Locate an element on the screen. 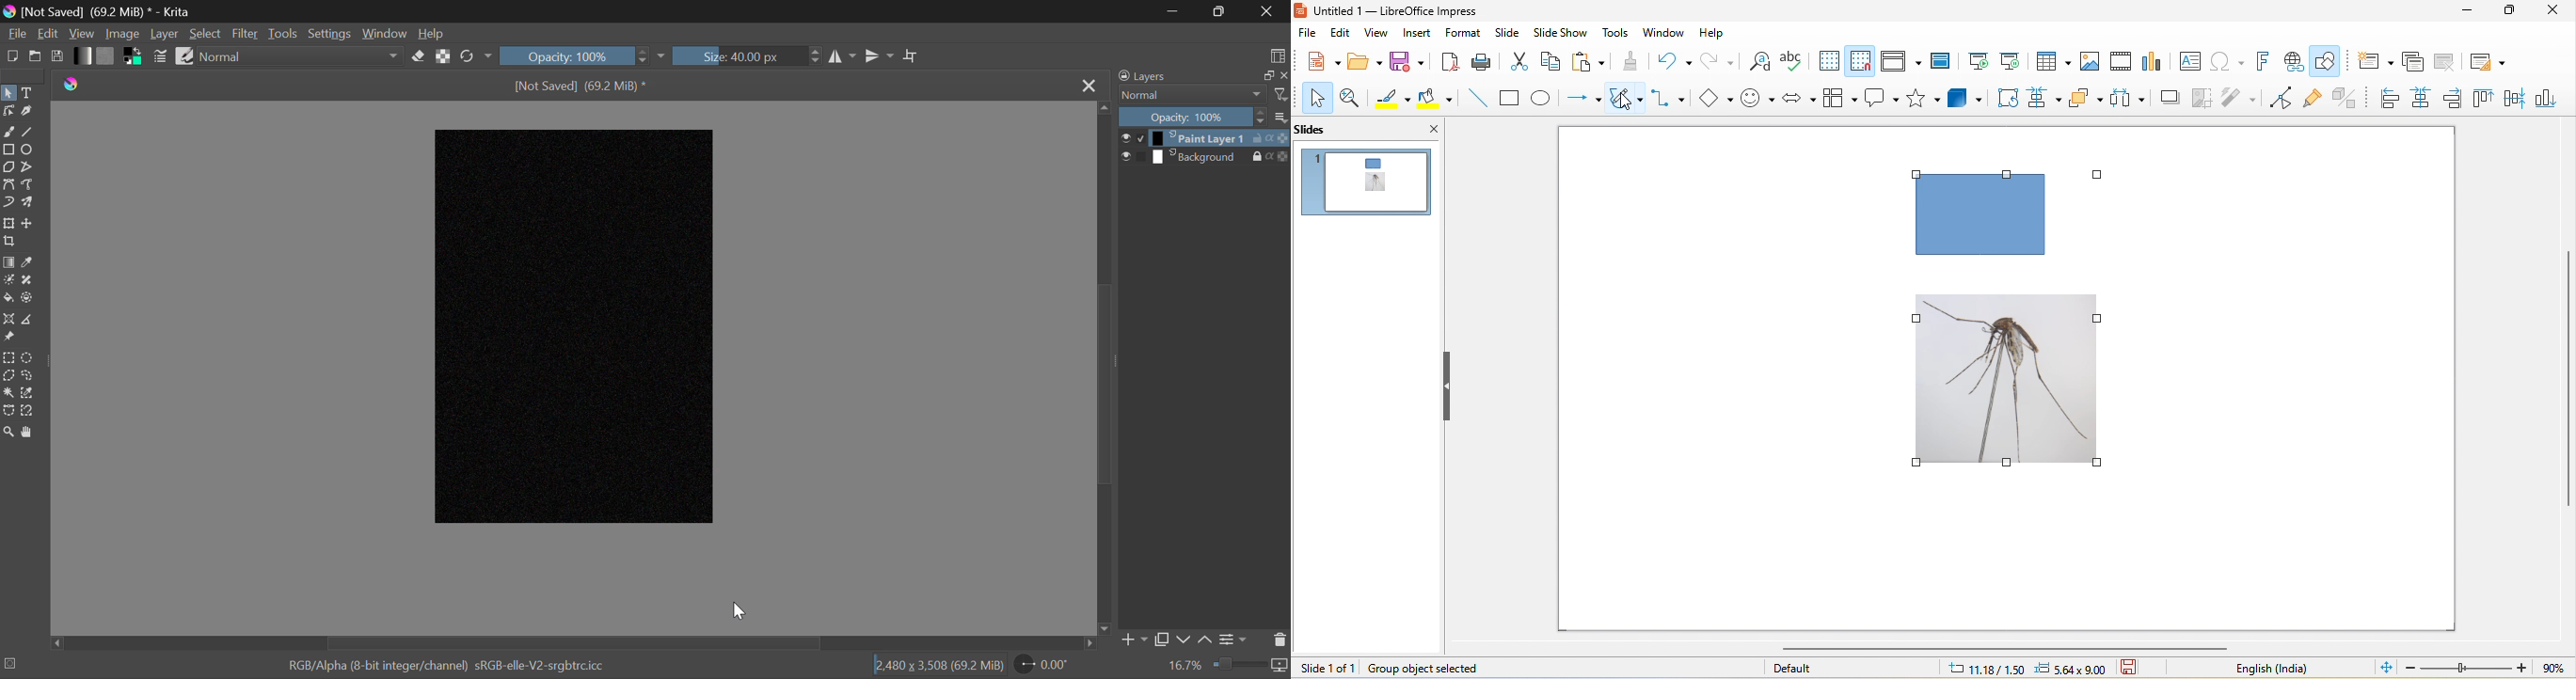 The image size is (2576, 700). block arrow is located at coordinates (1802, 99).